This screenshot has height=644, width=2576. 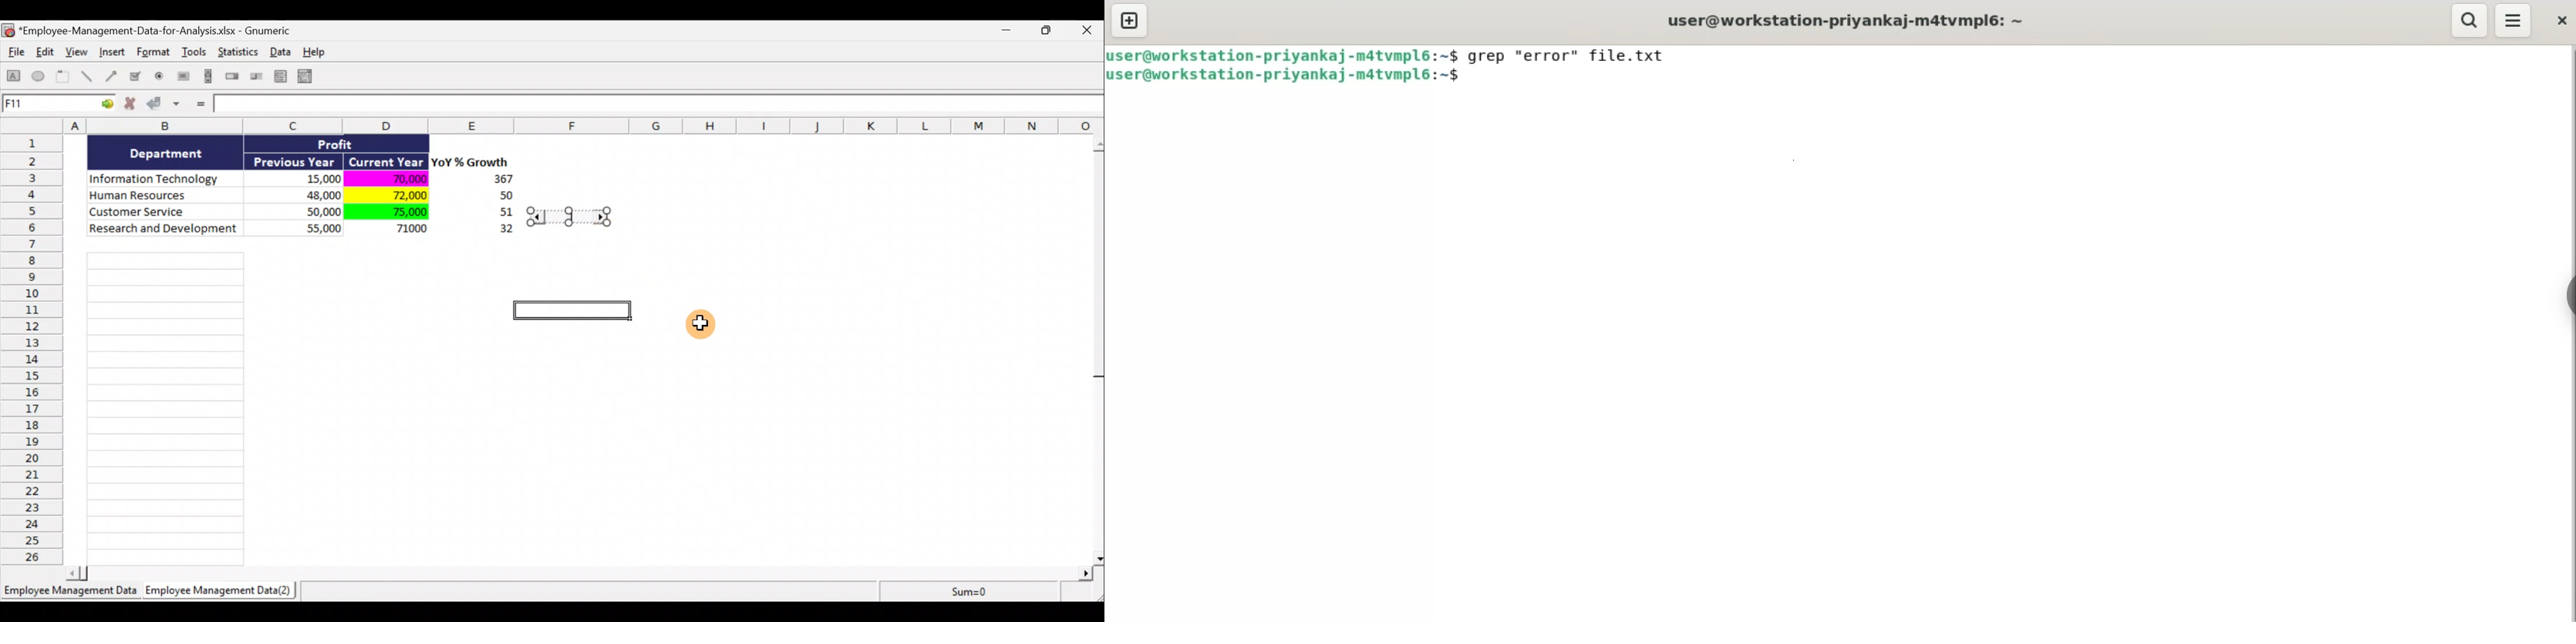 I want to click on Edit, so click(x=46, y=53).